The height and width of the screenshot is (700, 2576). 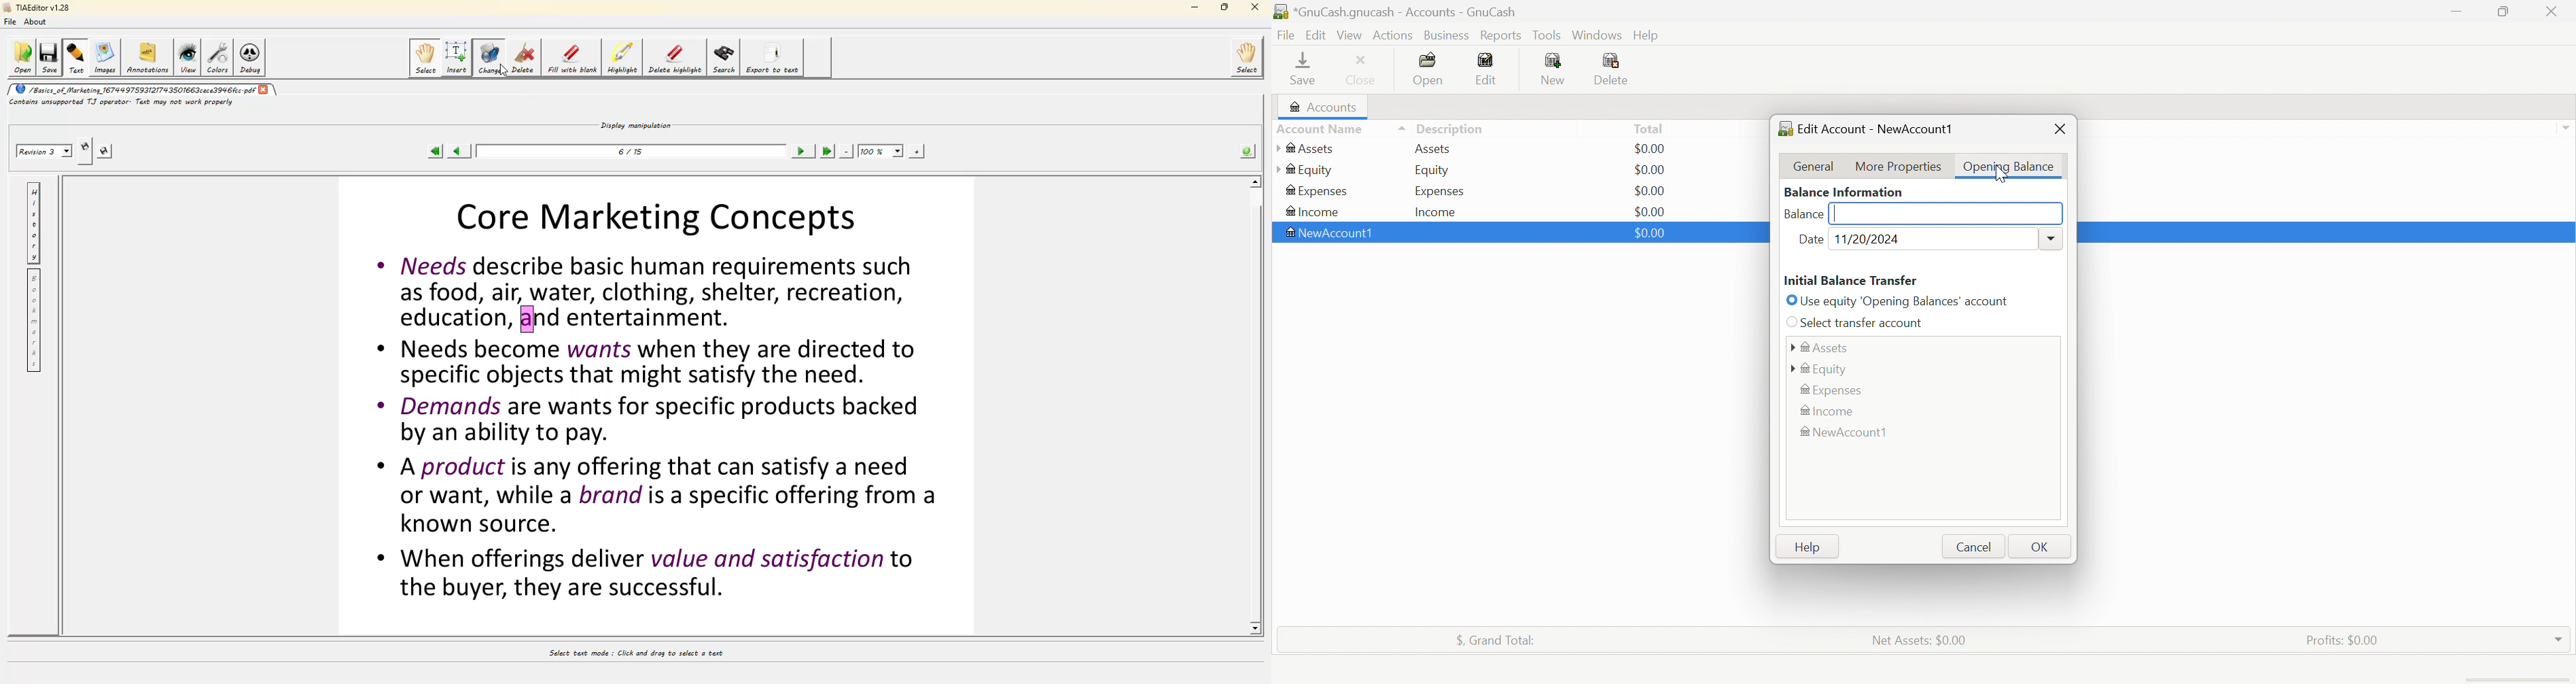 What do you see at coordinates (2554, 12) in the screenshot?
I see `Close` at bounding box center [2554, 12].